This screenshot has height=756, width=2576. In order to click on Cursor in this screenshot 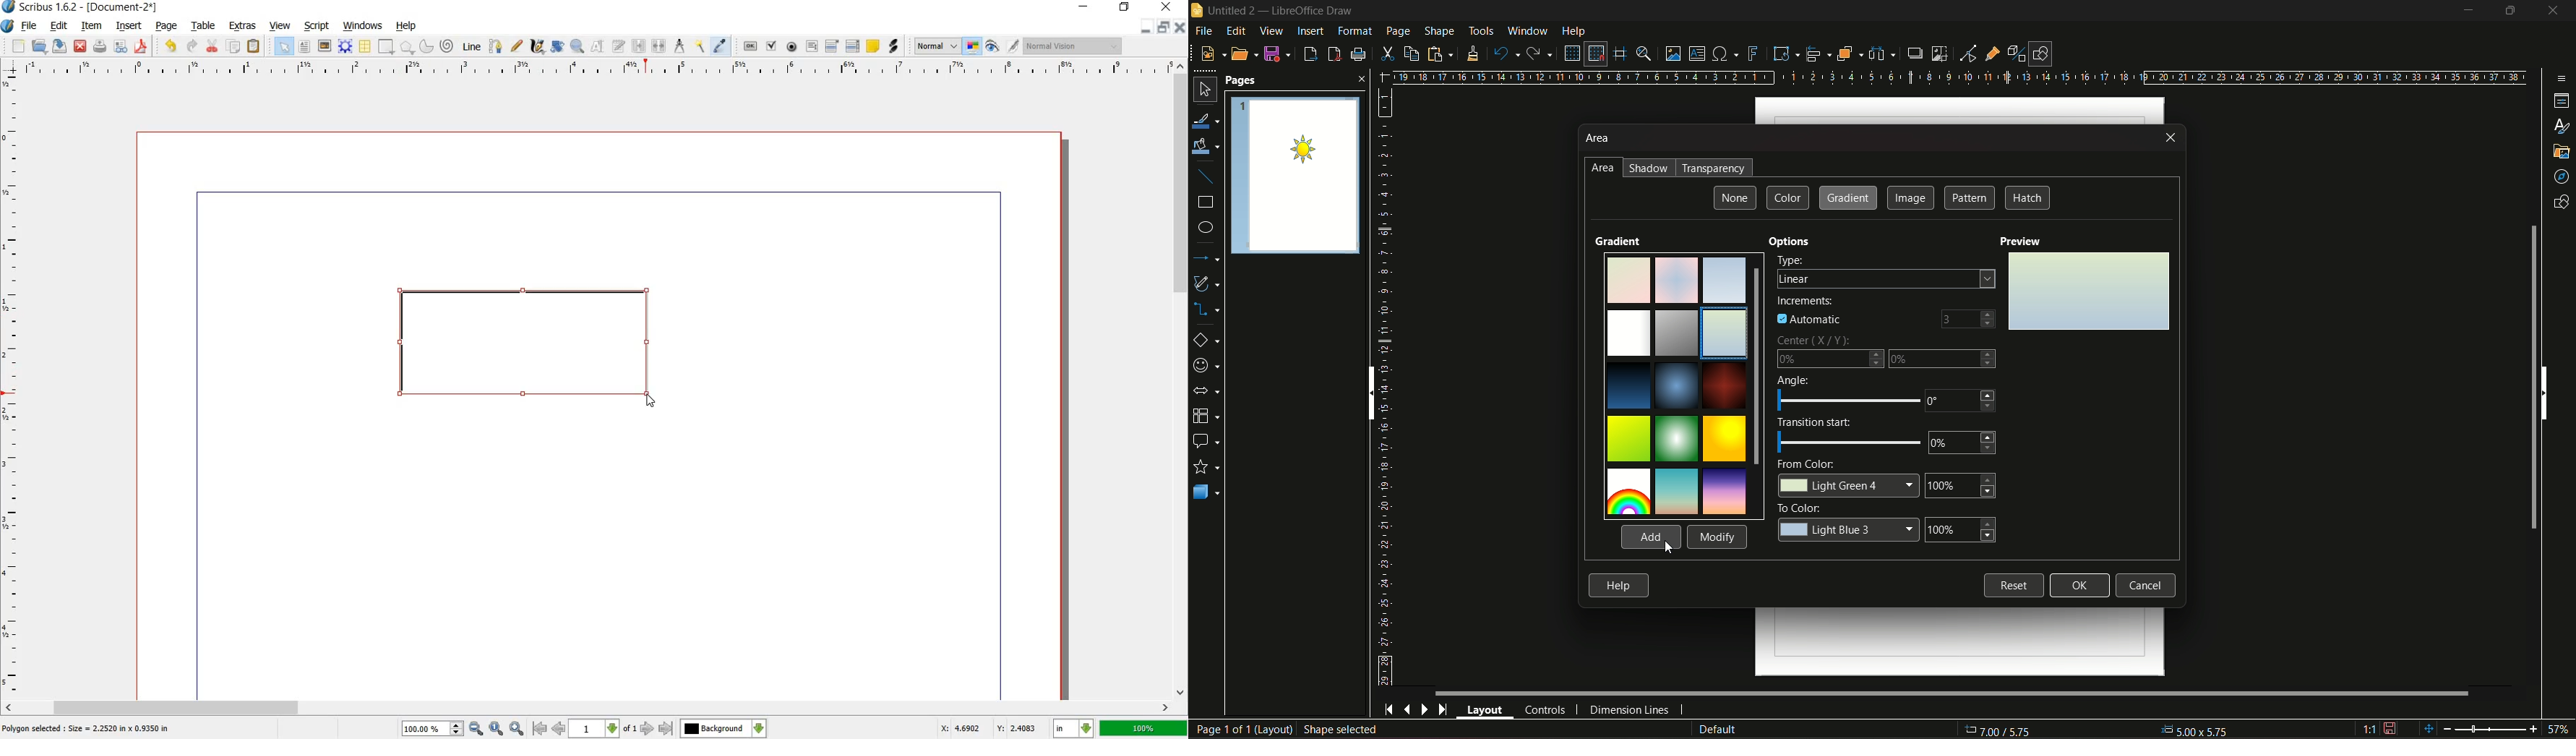, I will do `click(651, 401)`.